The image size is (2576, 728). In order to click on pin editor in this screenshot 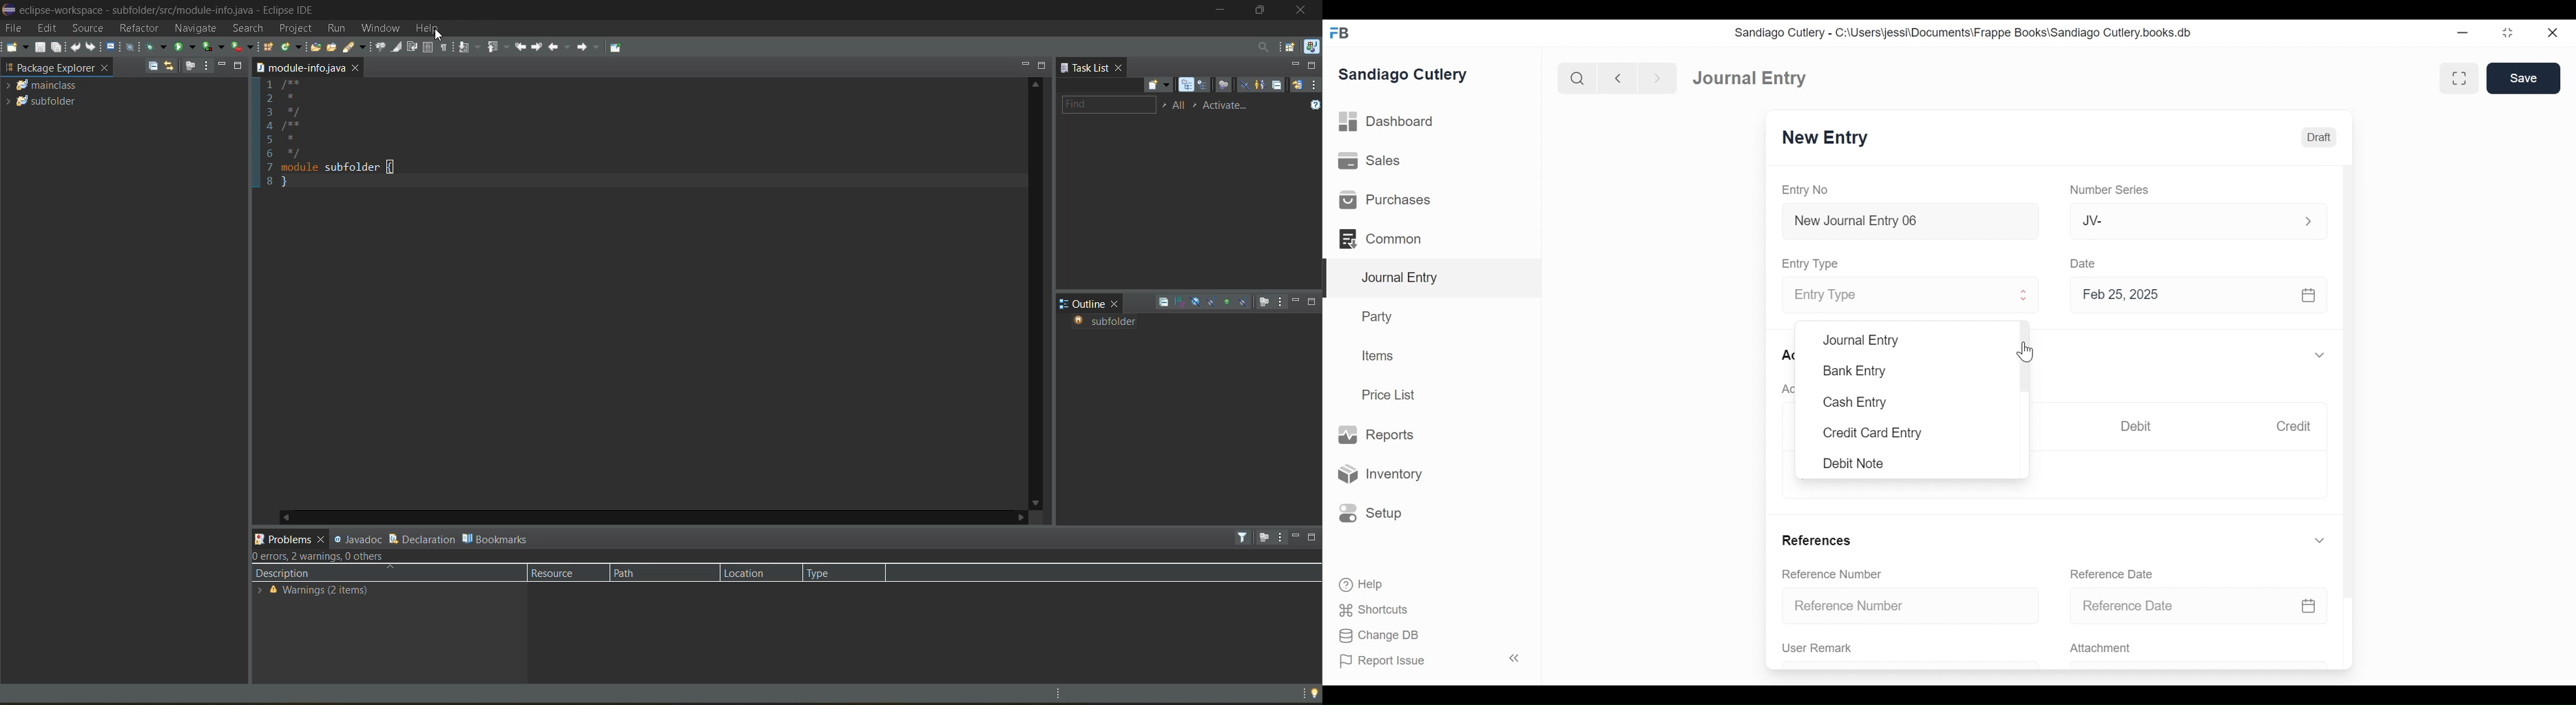, I will do `click(616, 48)`.